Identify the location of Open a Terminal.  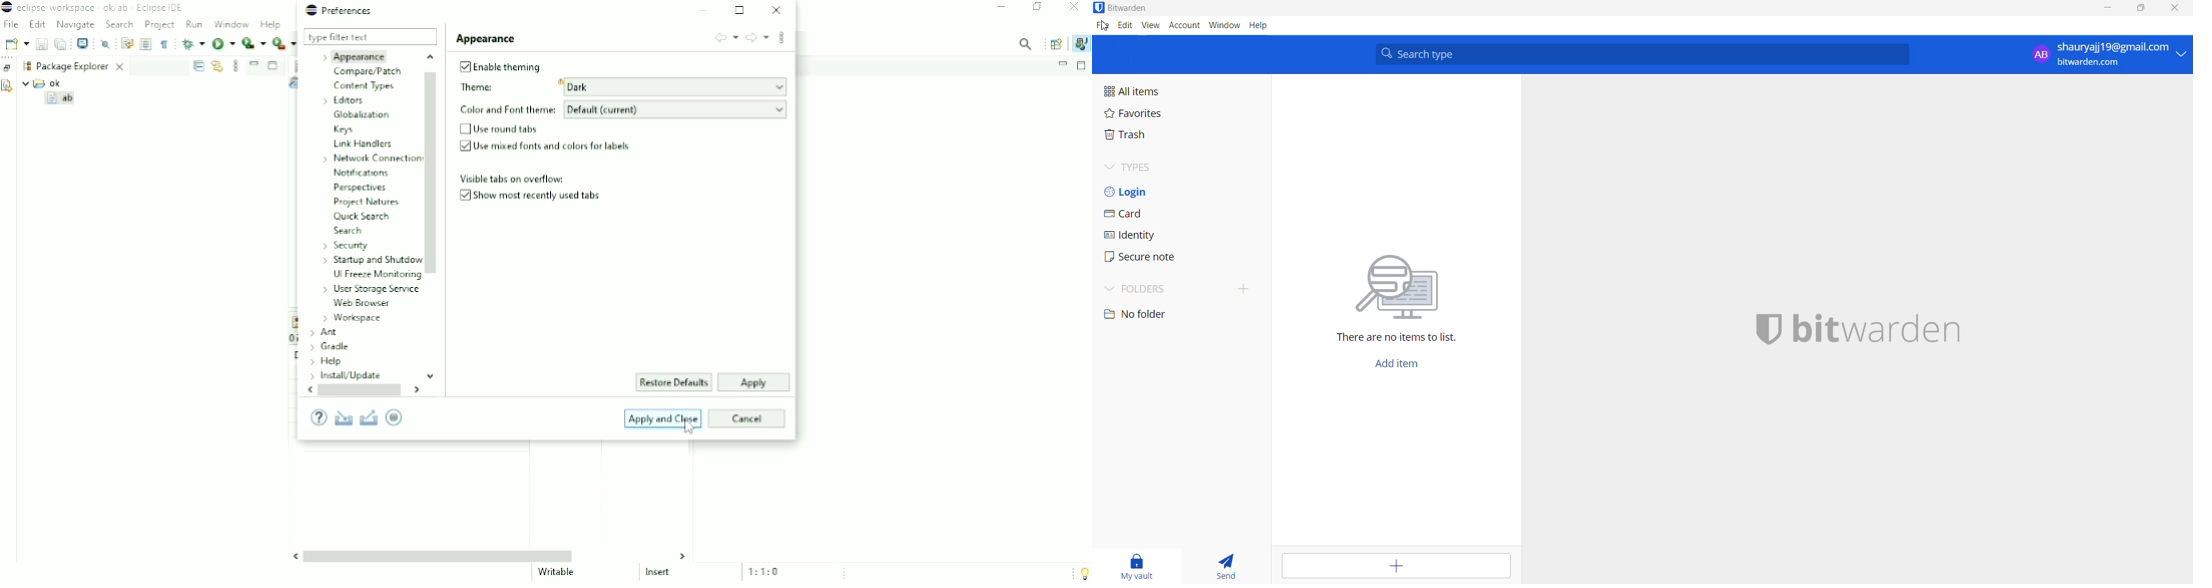
(83, 43).